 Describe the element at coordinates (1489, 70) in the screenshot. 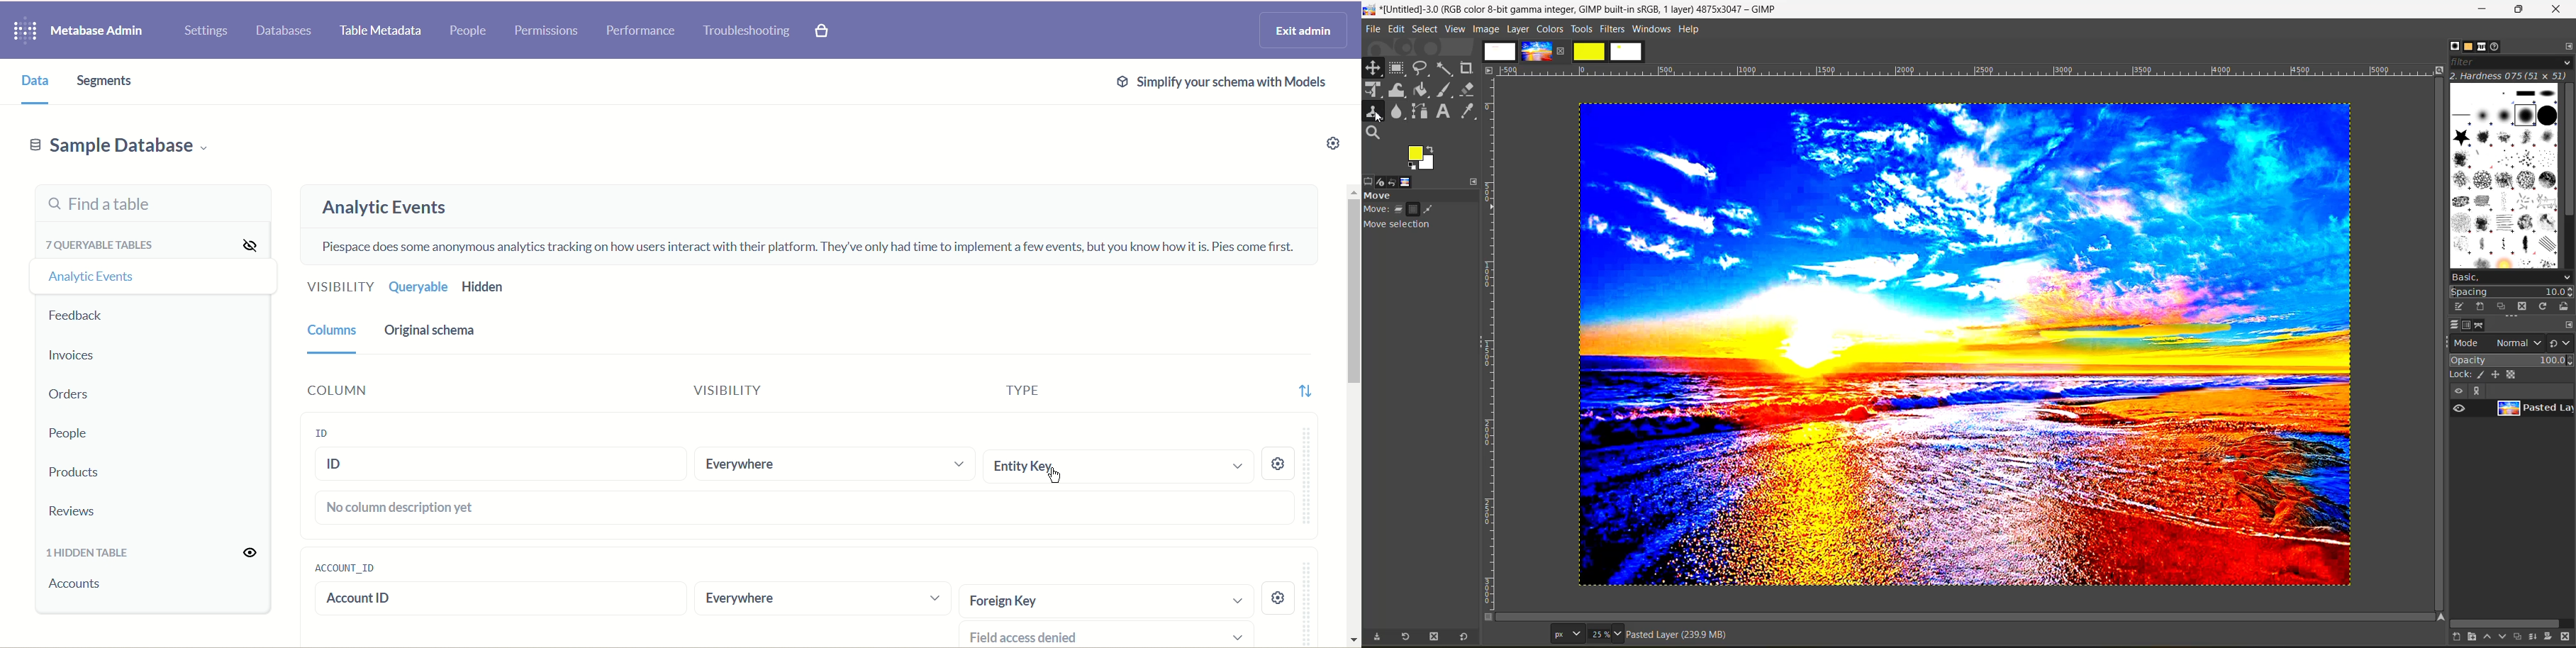

I see `` at that location.